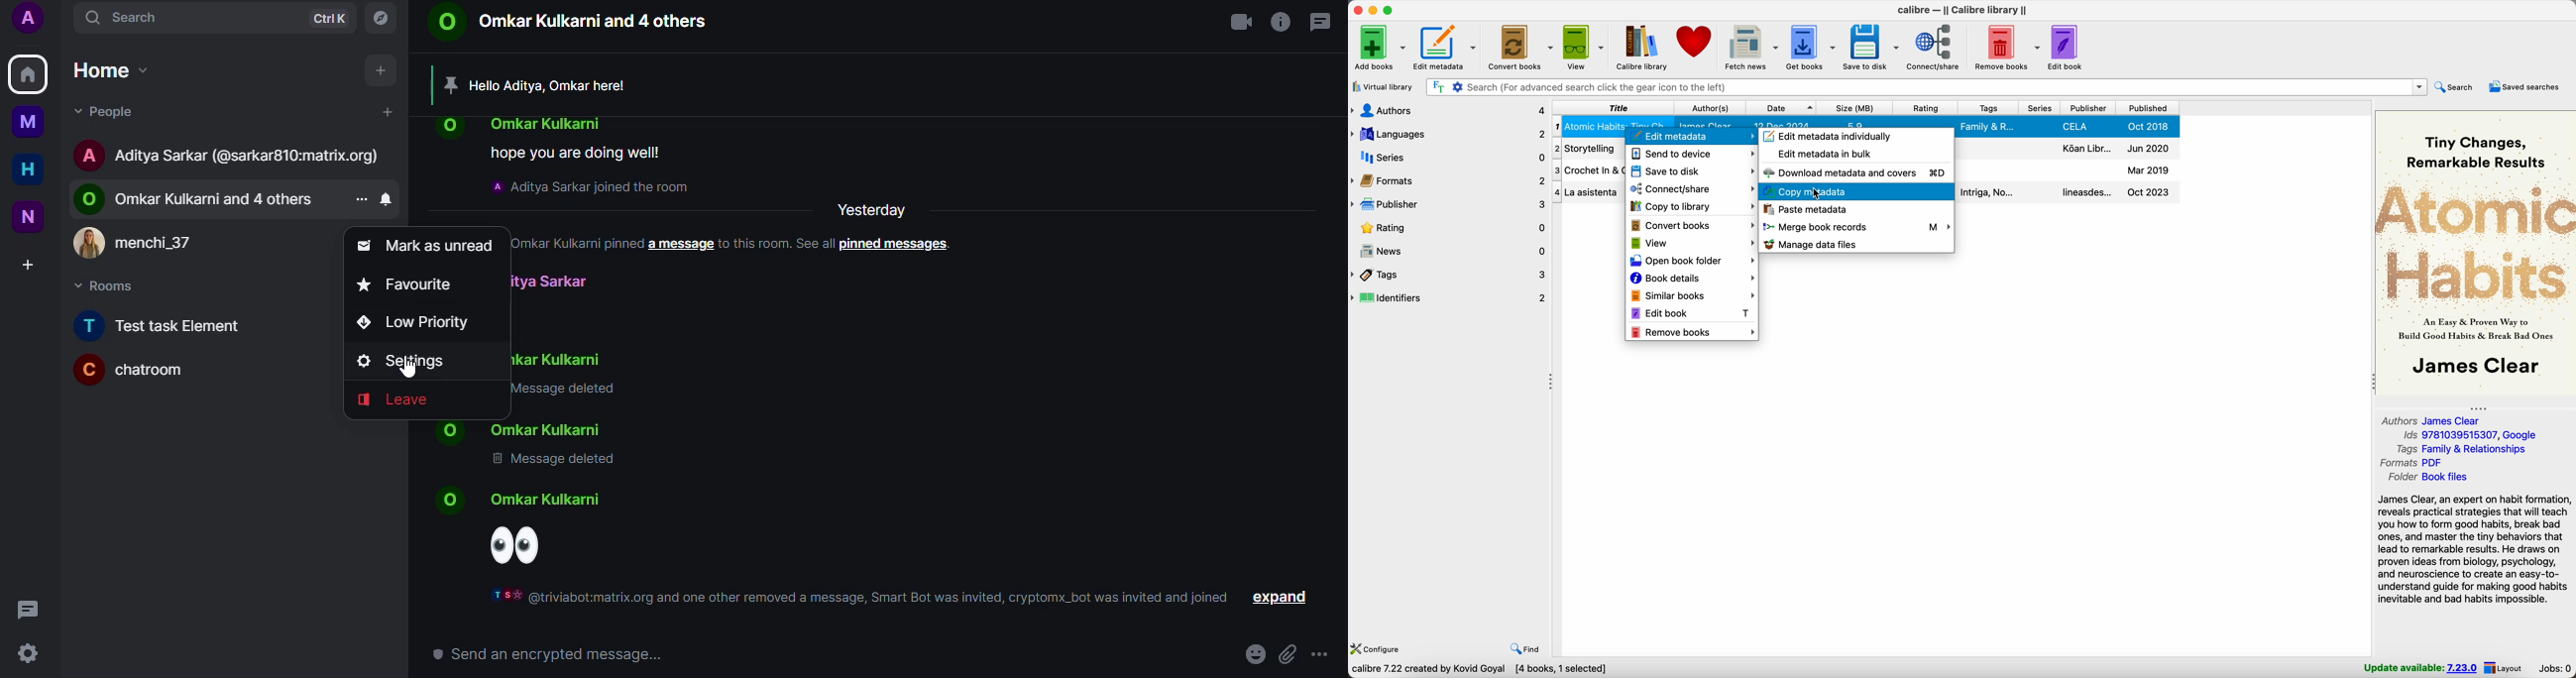  What do you see at coordinates (1589, 192) in the screenshot?
I see `La asistenta book details` at bounding box center [1589, 192].